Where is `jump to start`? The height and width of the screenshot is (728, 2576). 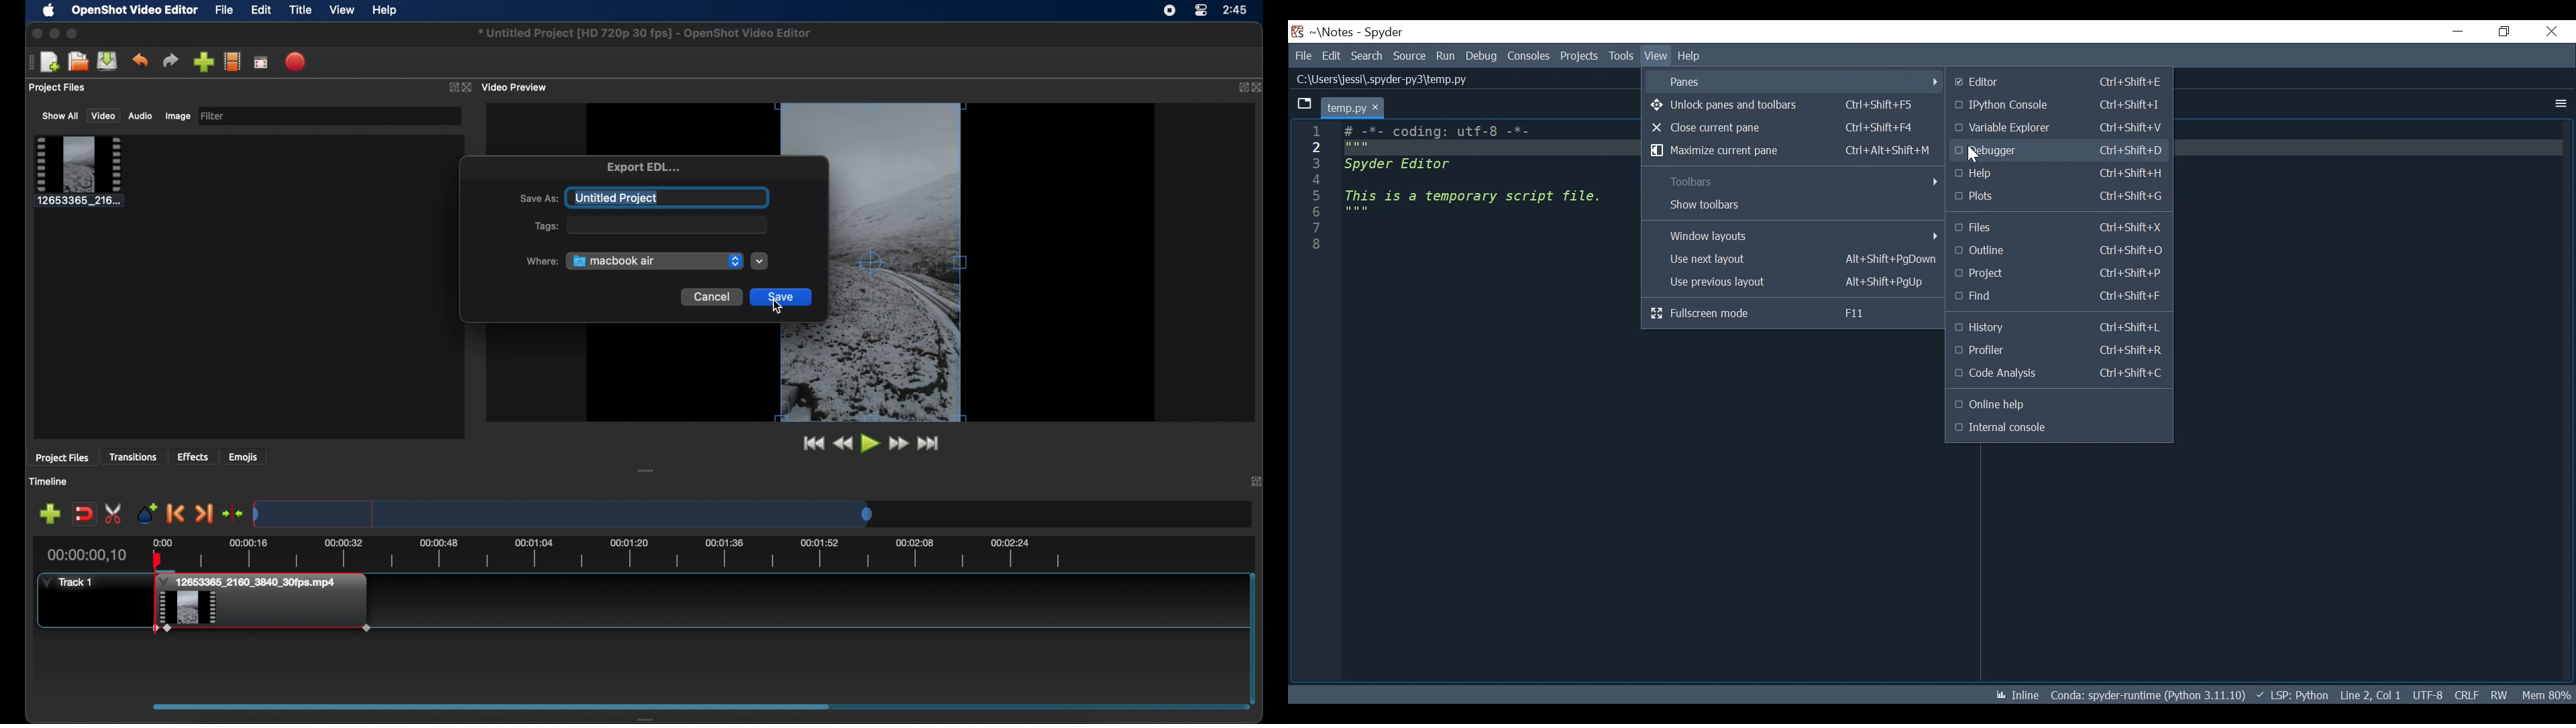
jump to start is located at coordinates (812, 444).